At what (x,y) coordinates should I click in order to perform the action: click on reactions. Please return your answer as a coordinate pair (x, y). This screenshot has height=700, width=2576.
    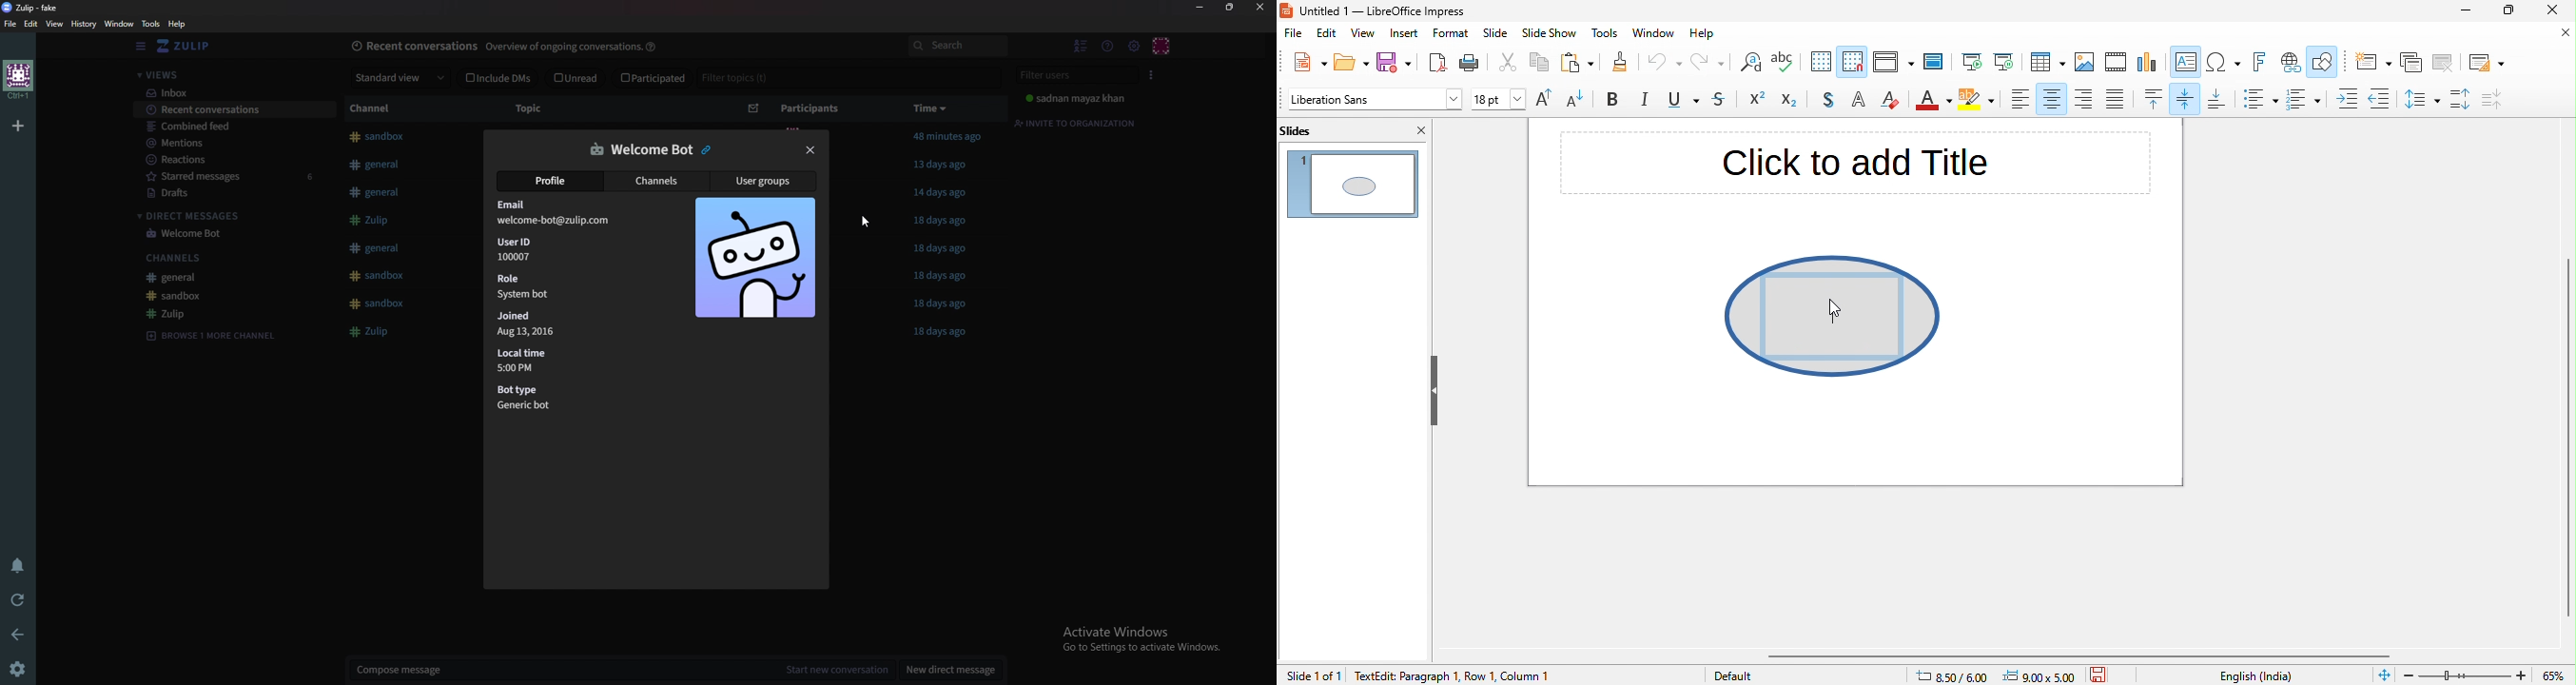
    Looking at the image, I should click on (232, 161).